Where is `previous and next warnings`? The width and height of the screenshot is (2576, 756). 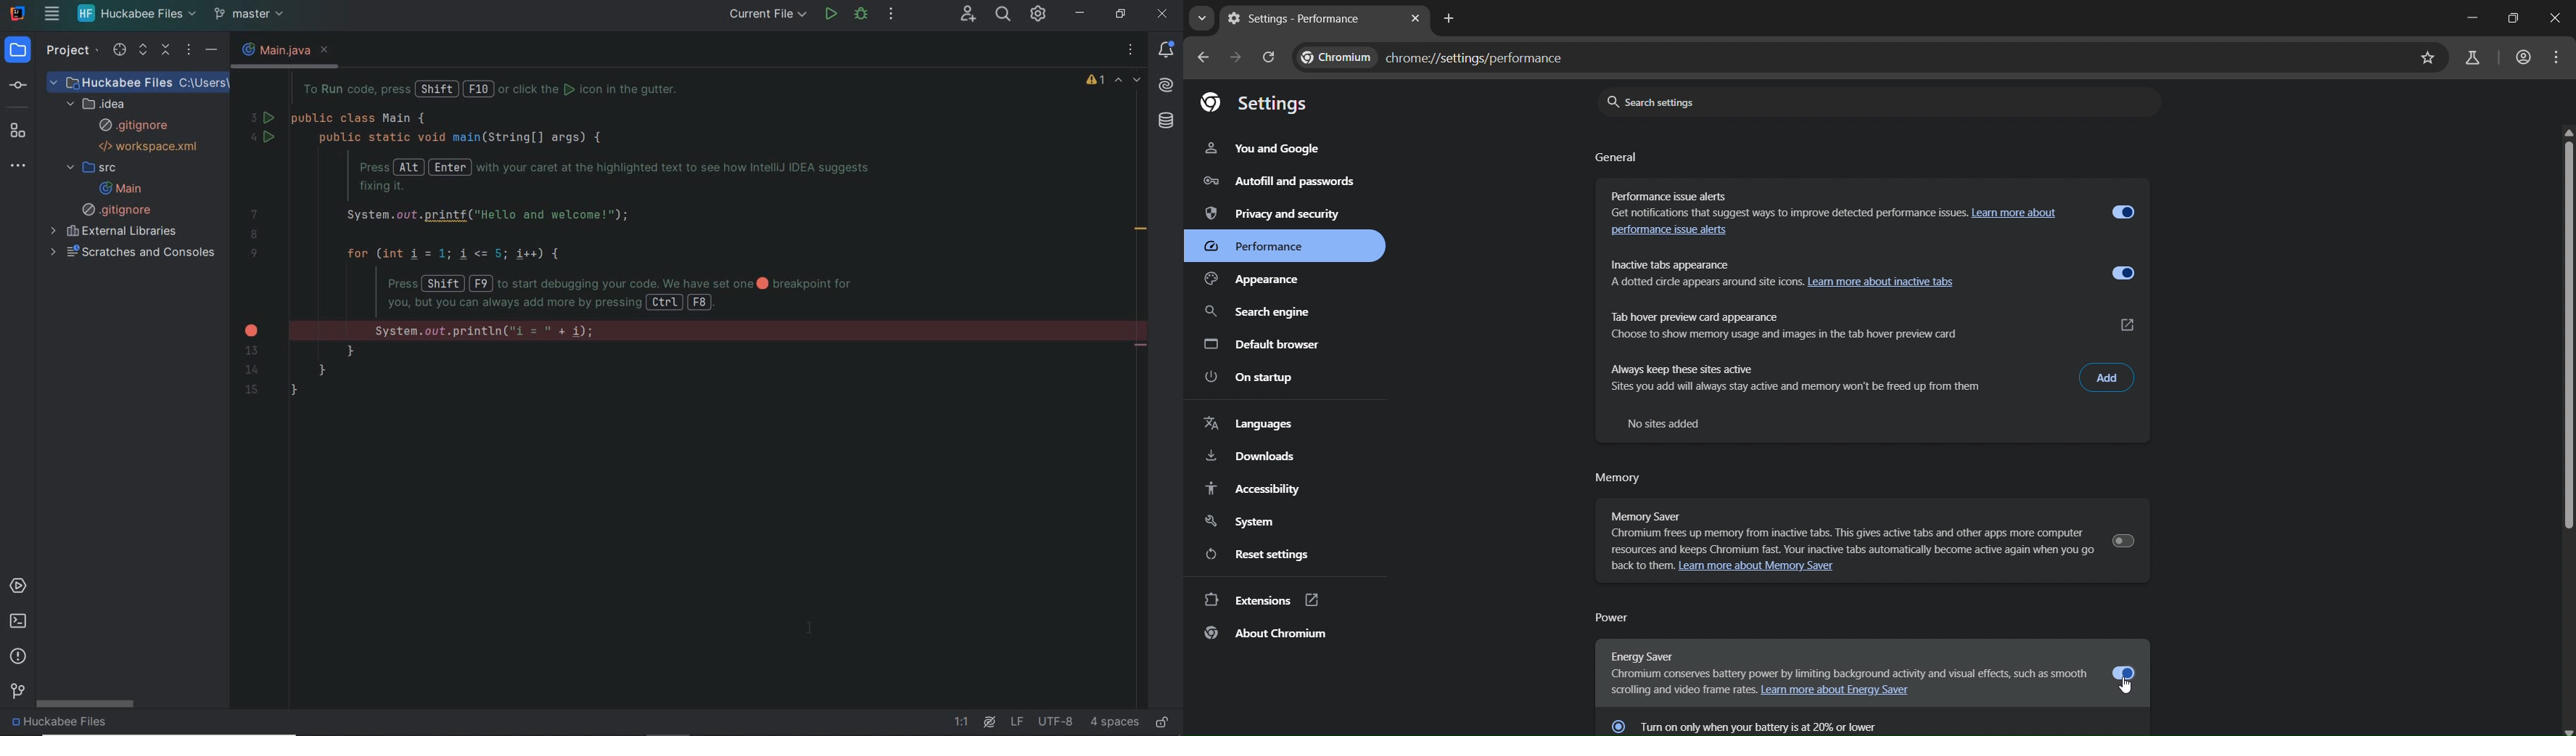 previous and next warnings is located at coordinates (1130, 81).